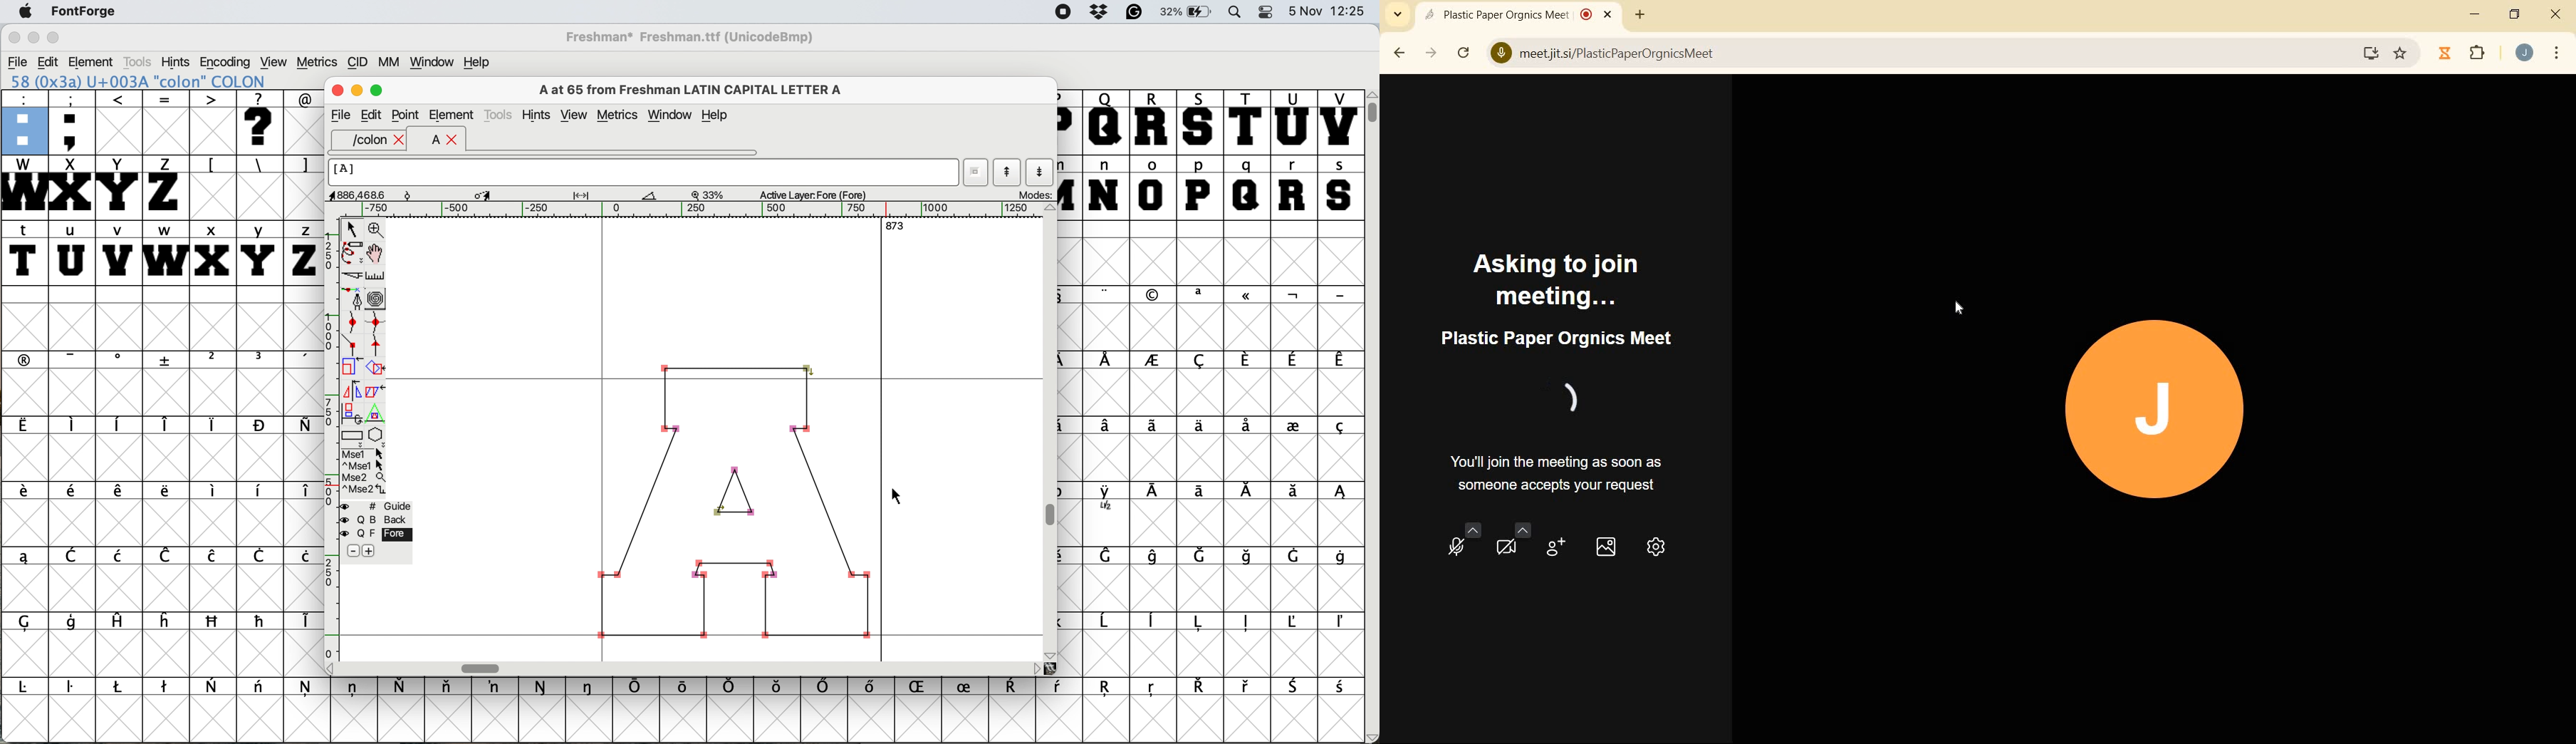 This screenshot has height=756, width=2576. Describe the element at coordinates (482, 62) in the screenshot. I see `help` at that location.